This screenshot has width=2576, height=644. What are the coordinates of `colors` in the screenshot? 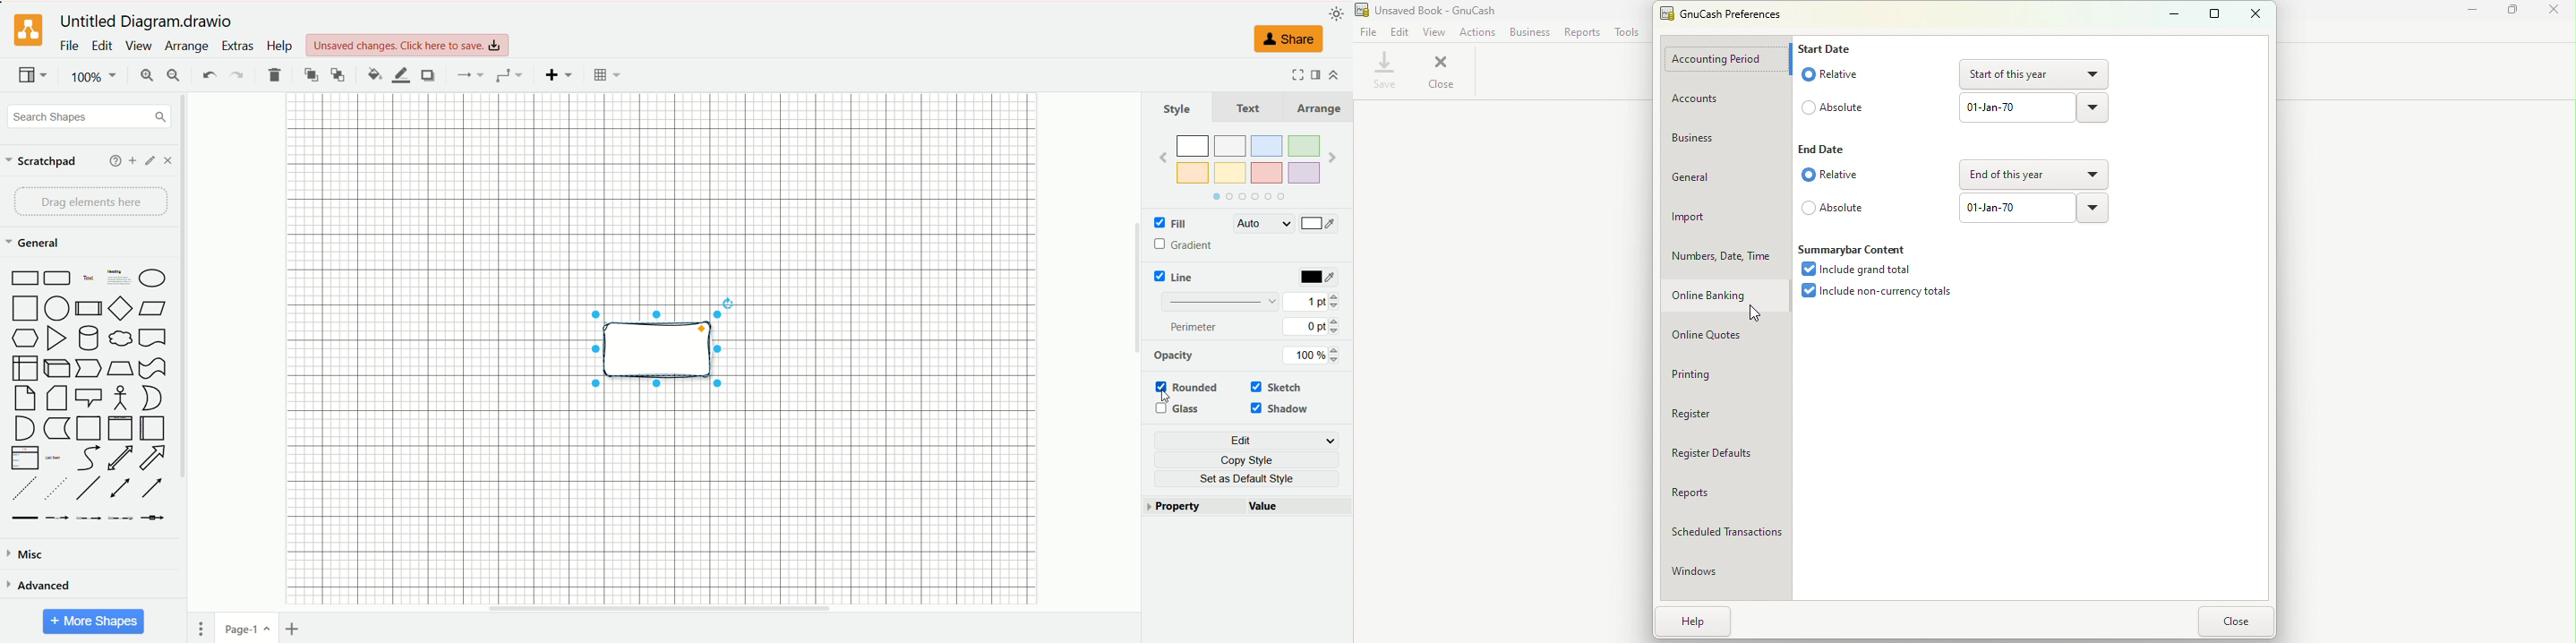 It's located at (1247, 158).